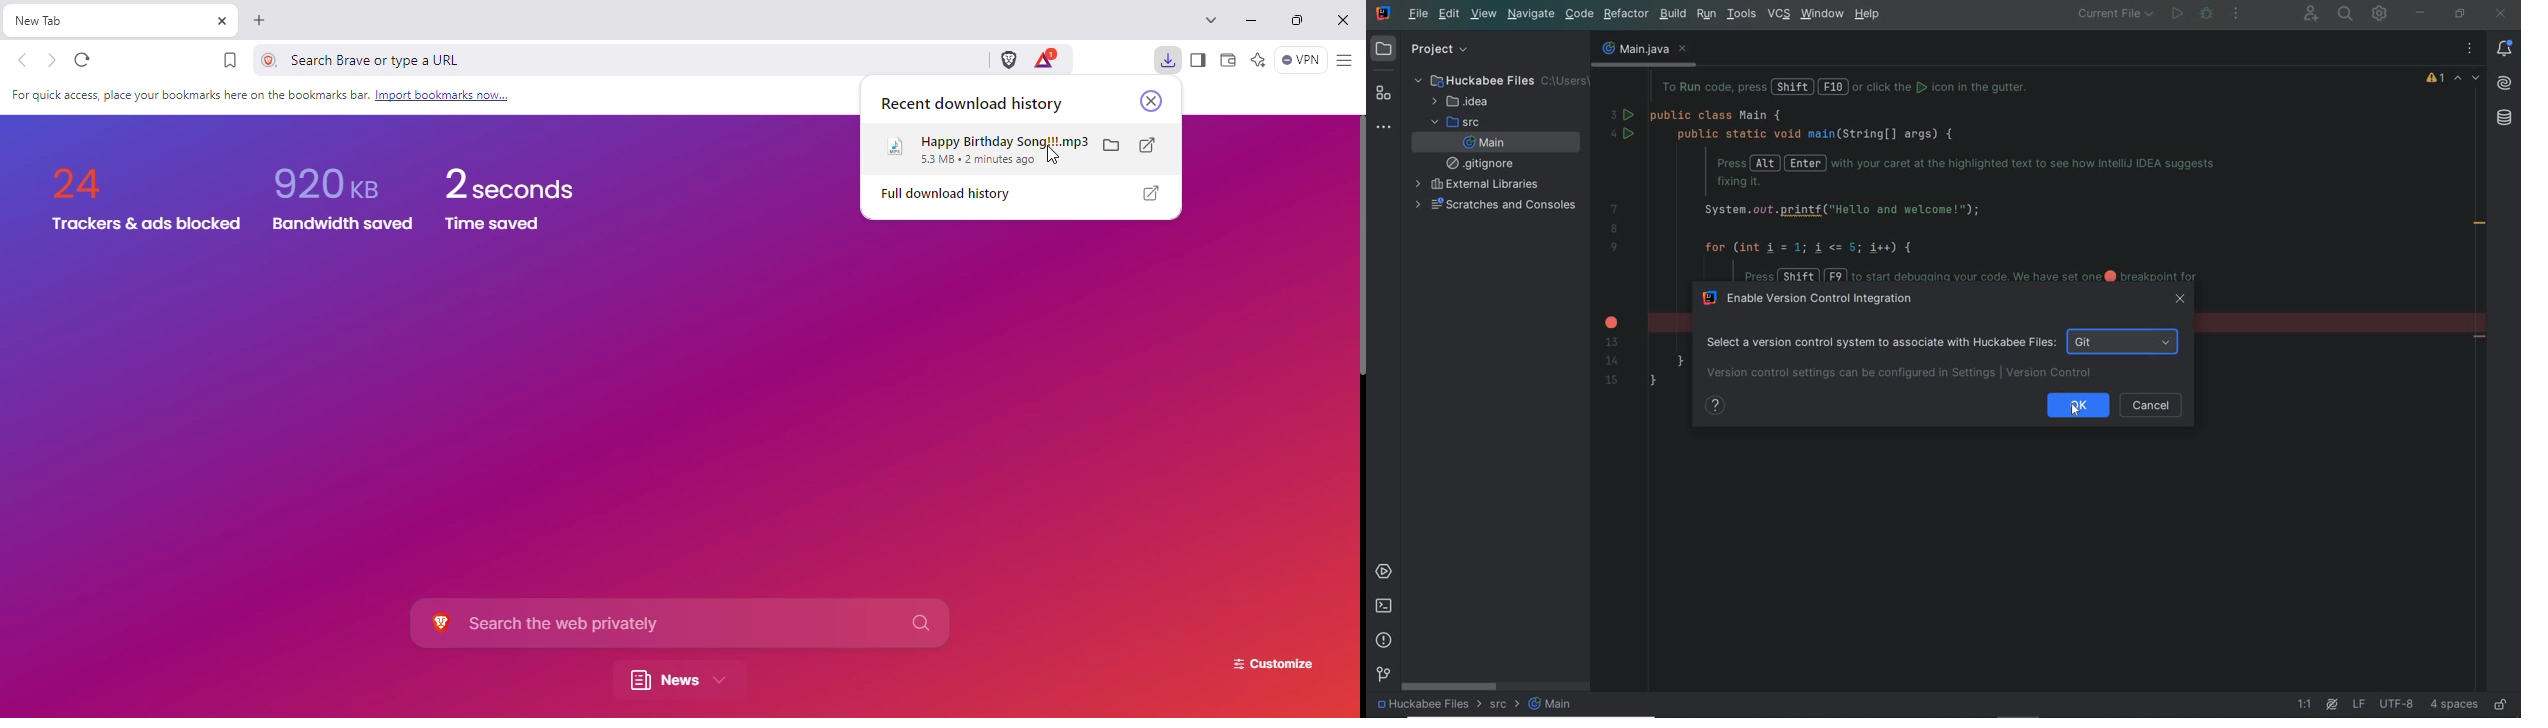 Image resolution: width=2548 pixels, height=728 pixels. I want to click on open, so click(1147, 145).